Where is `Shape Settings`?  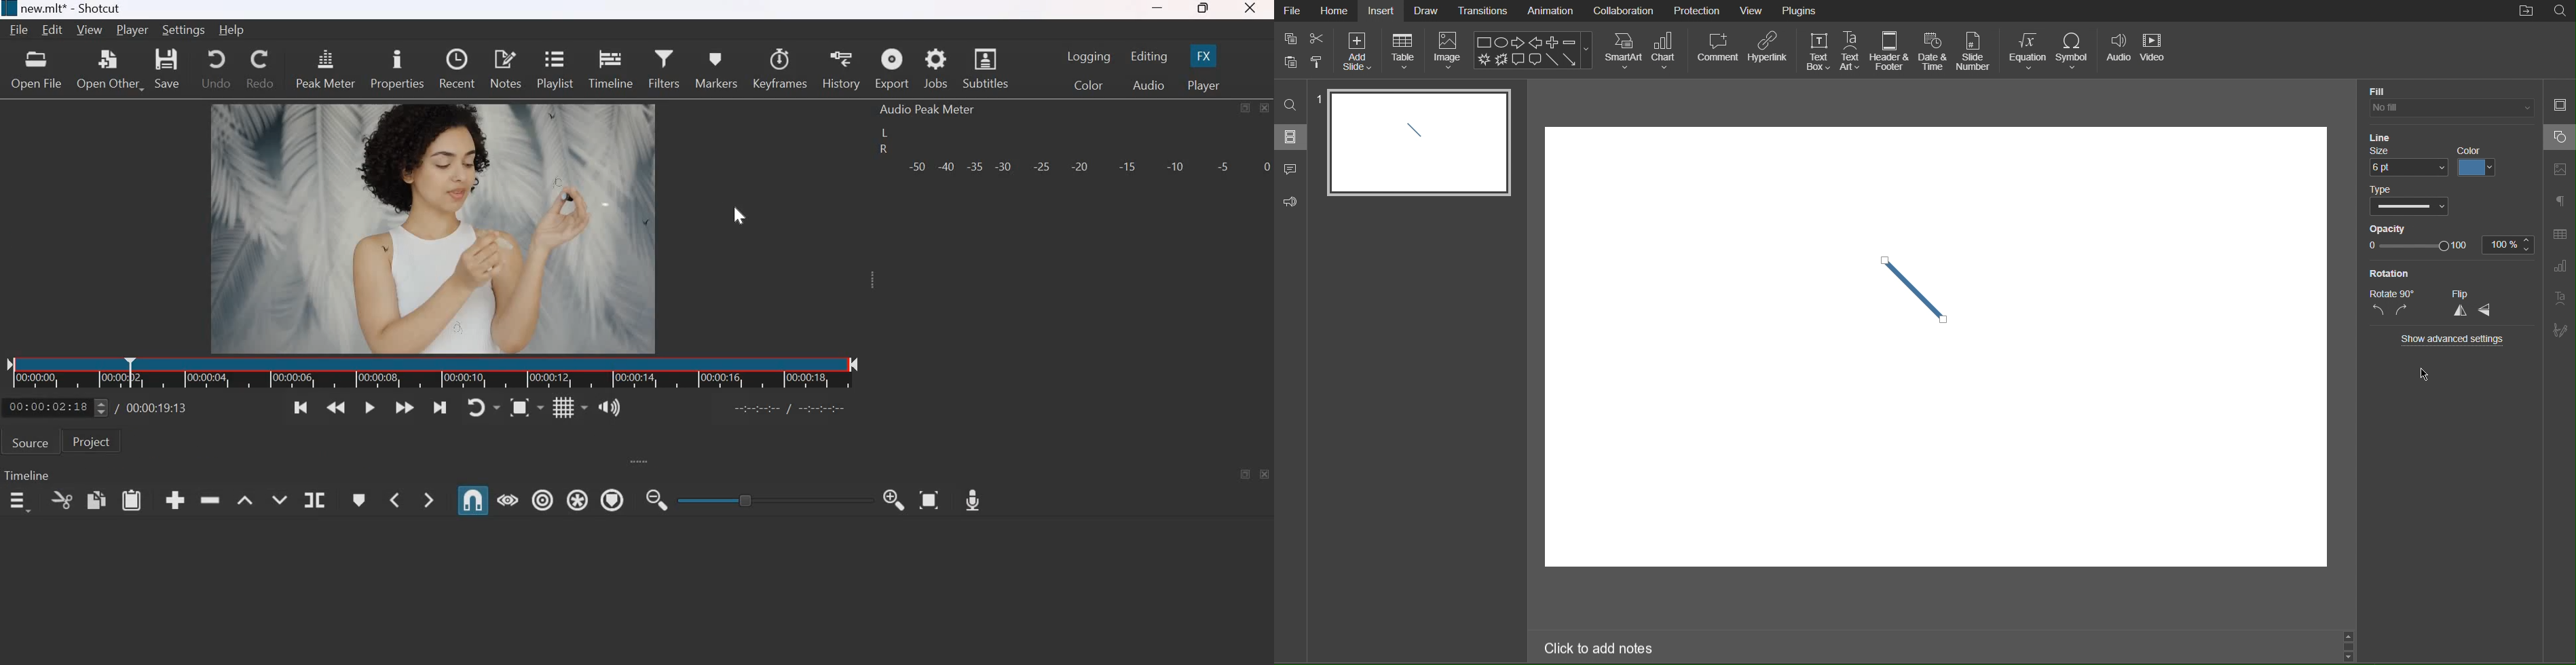 Shape Settings is located at coordinates (2559, 137).